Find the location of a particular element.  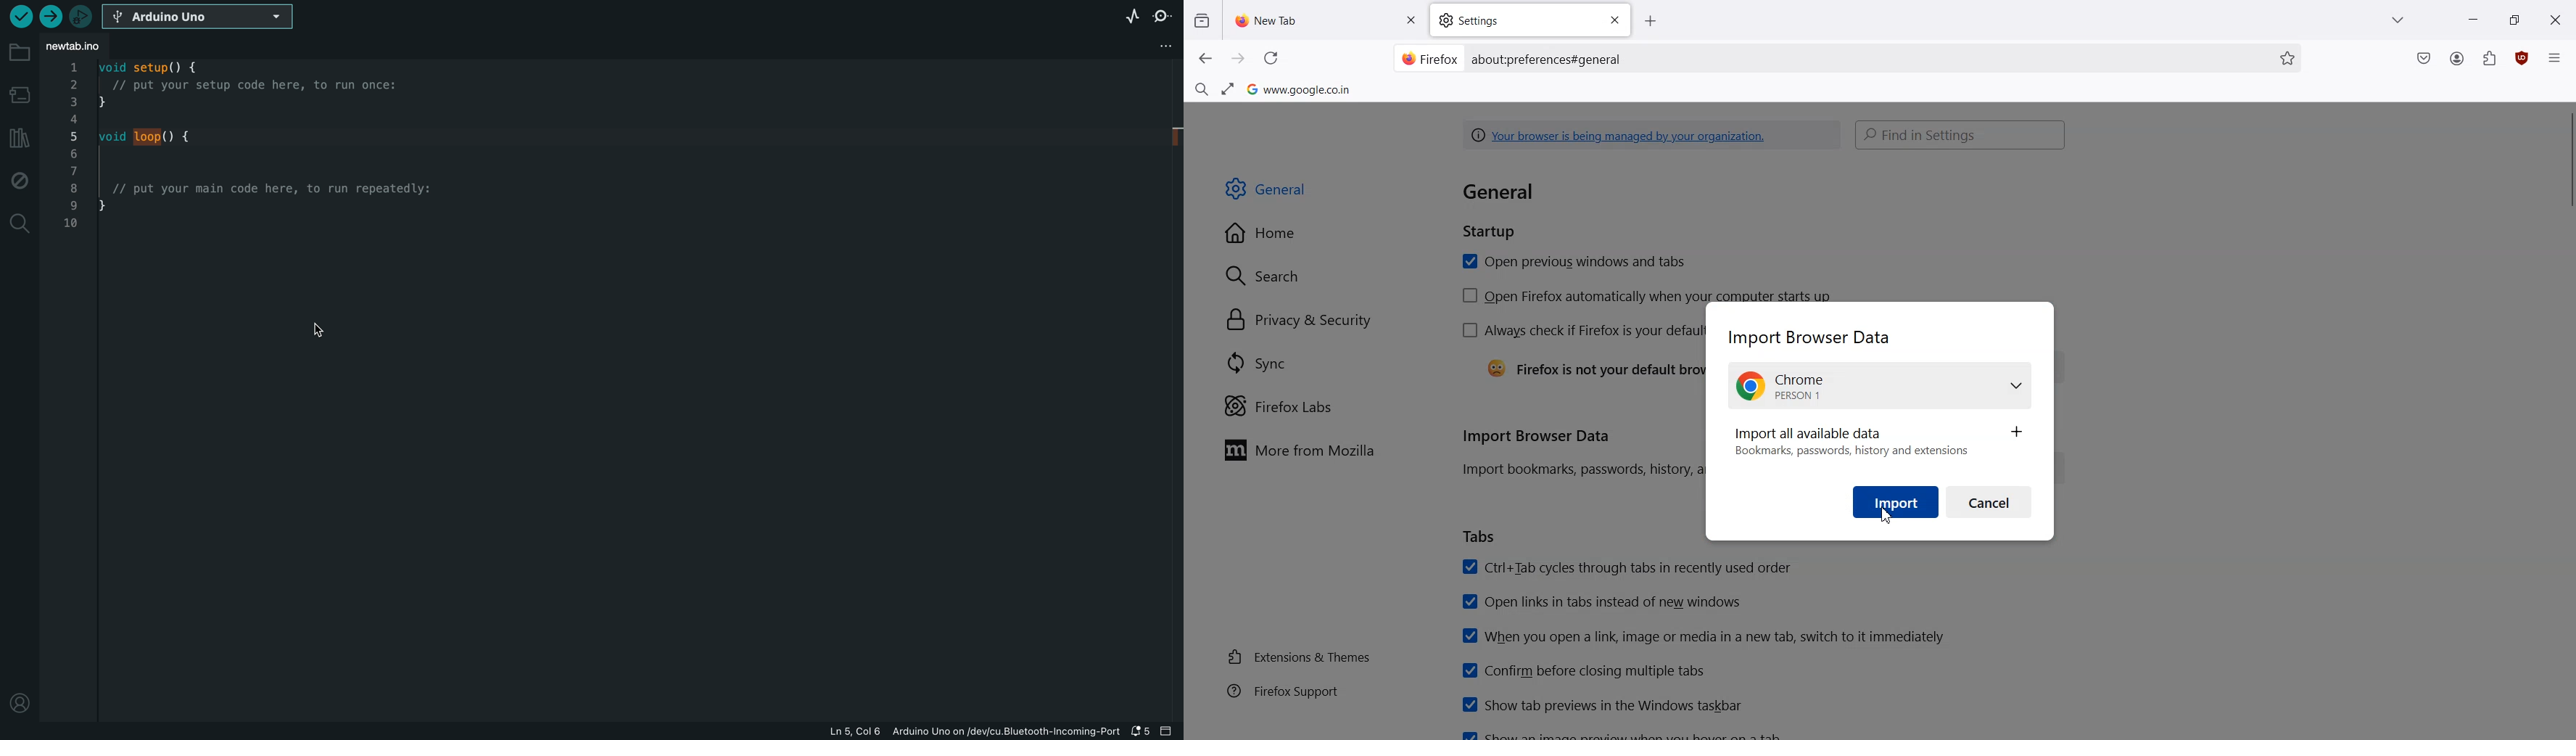

Open previous windows and tabs is located at coordinates (1572, 262).